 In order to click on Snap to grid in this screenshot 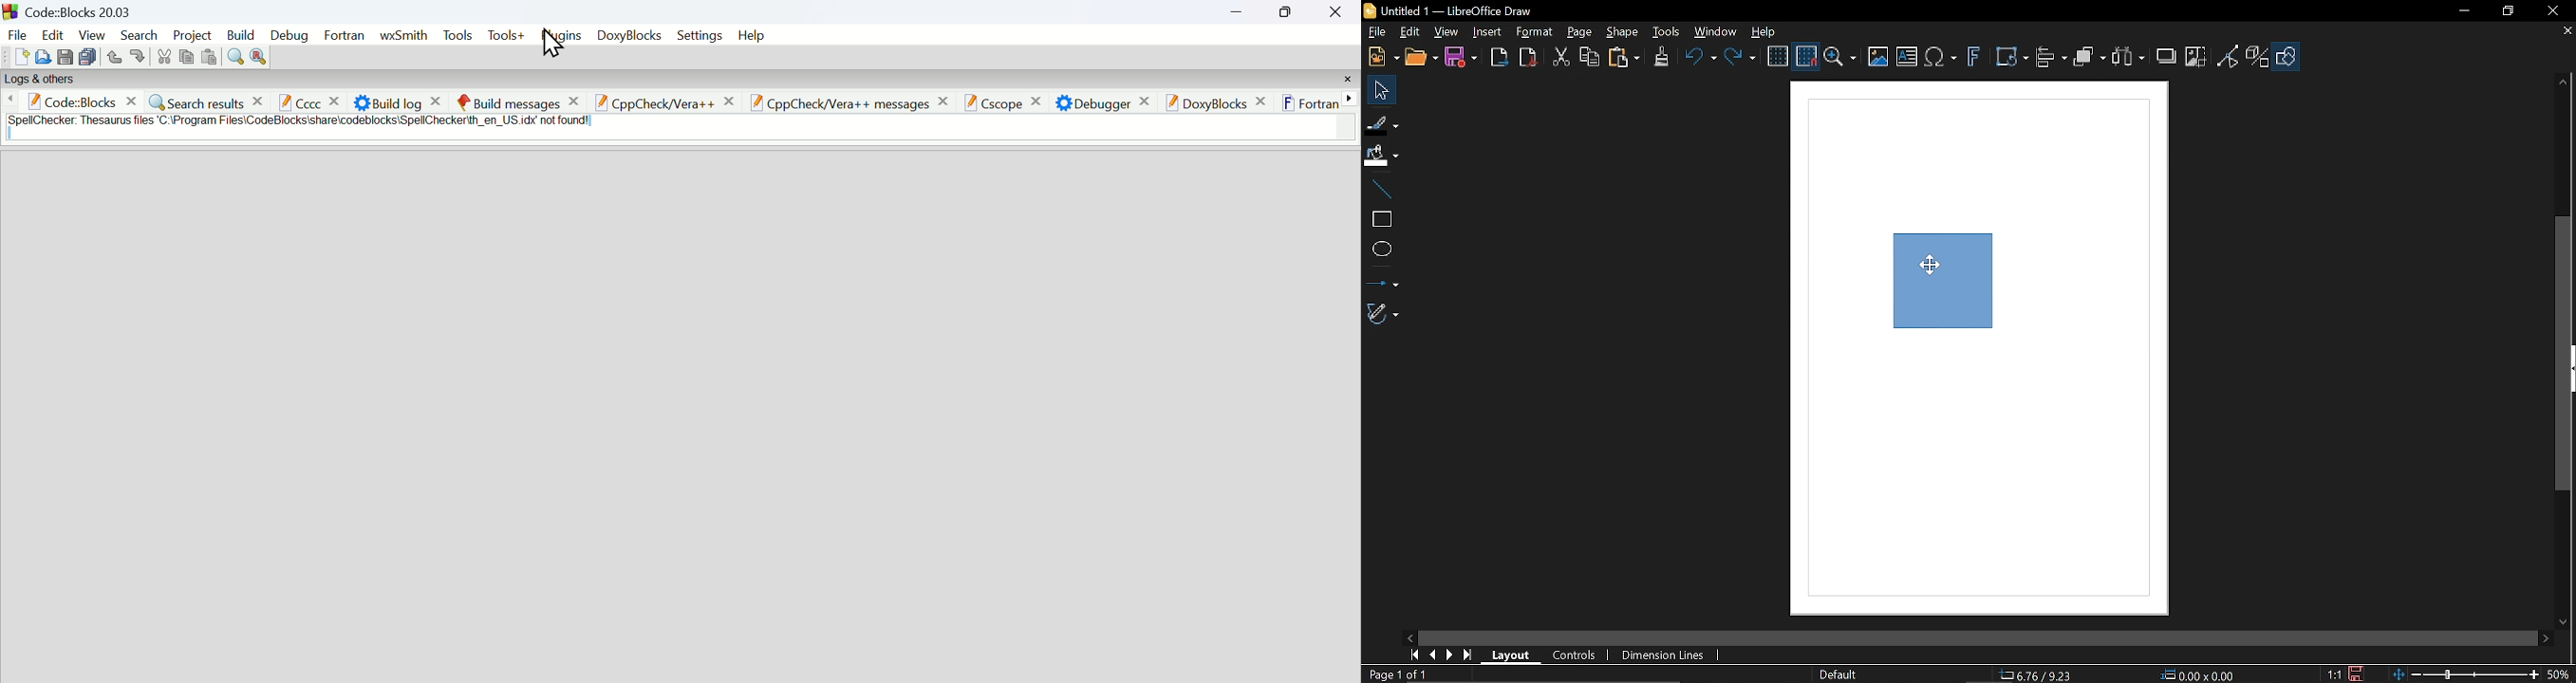, I will do `click(1807, 57)`.